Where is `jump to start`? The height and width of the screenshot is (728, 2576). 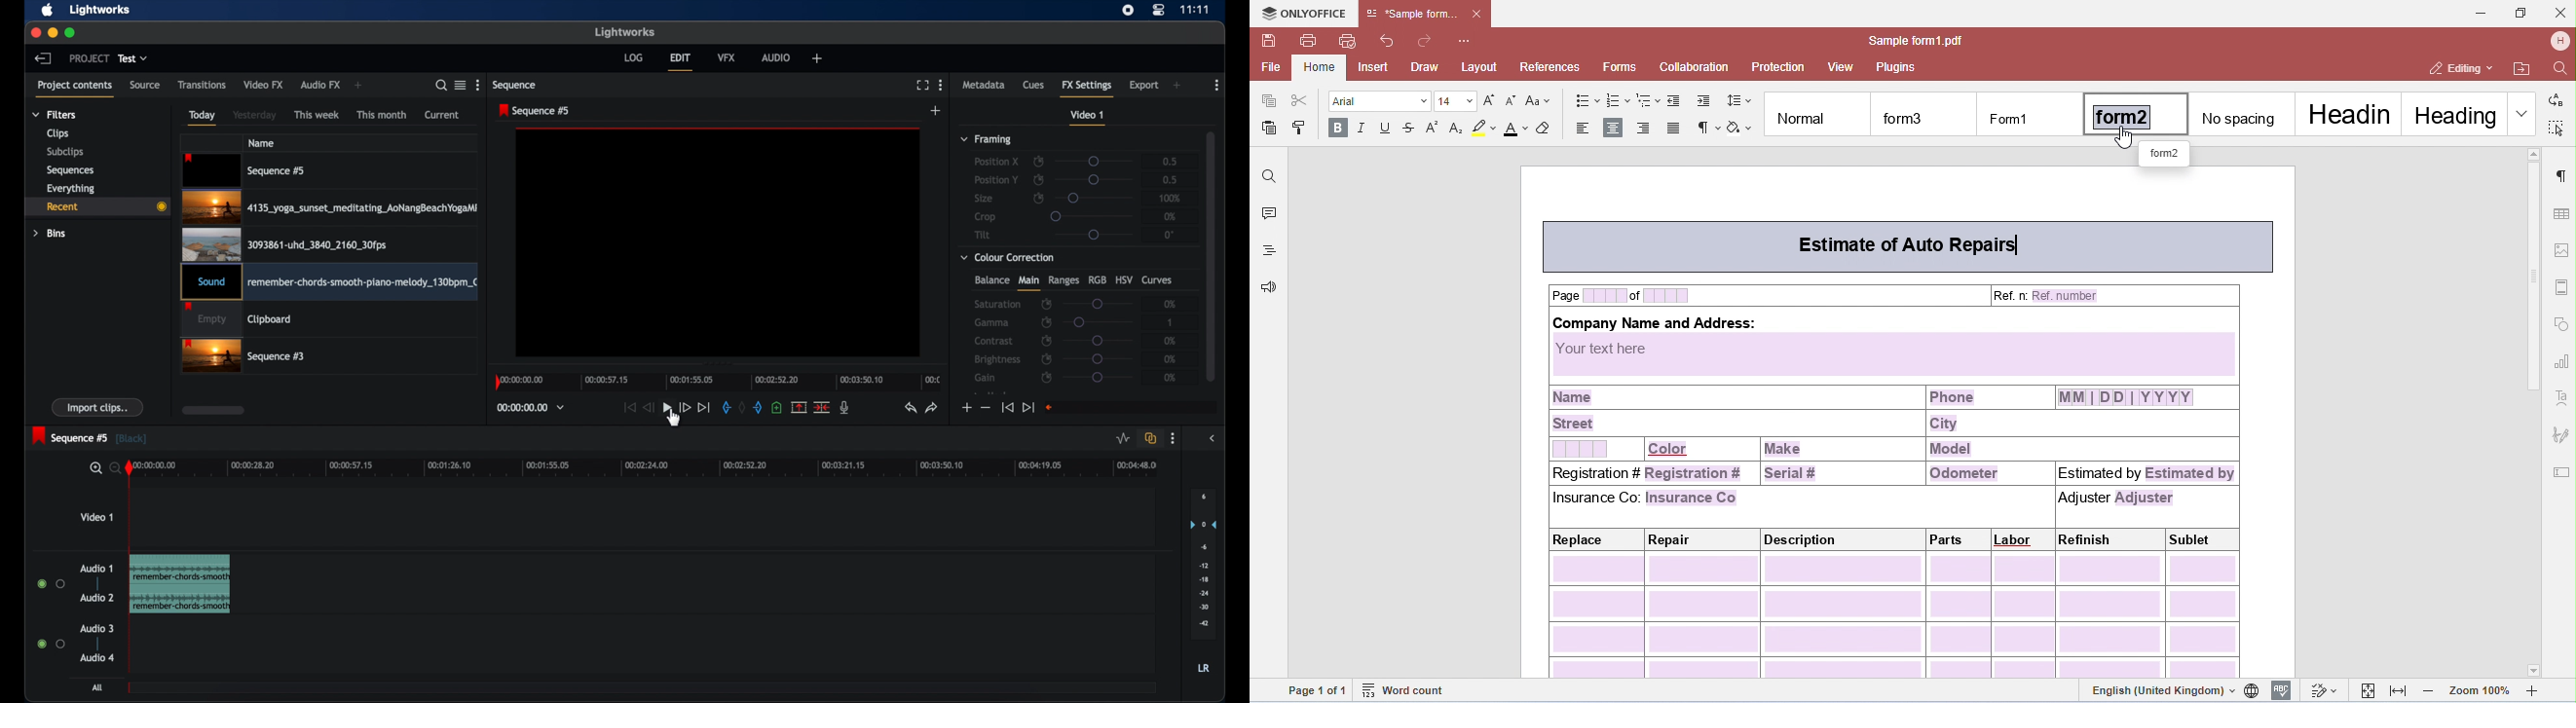 jump to start is located at coordinates (1008, 407).